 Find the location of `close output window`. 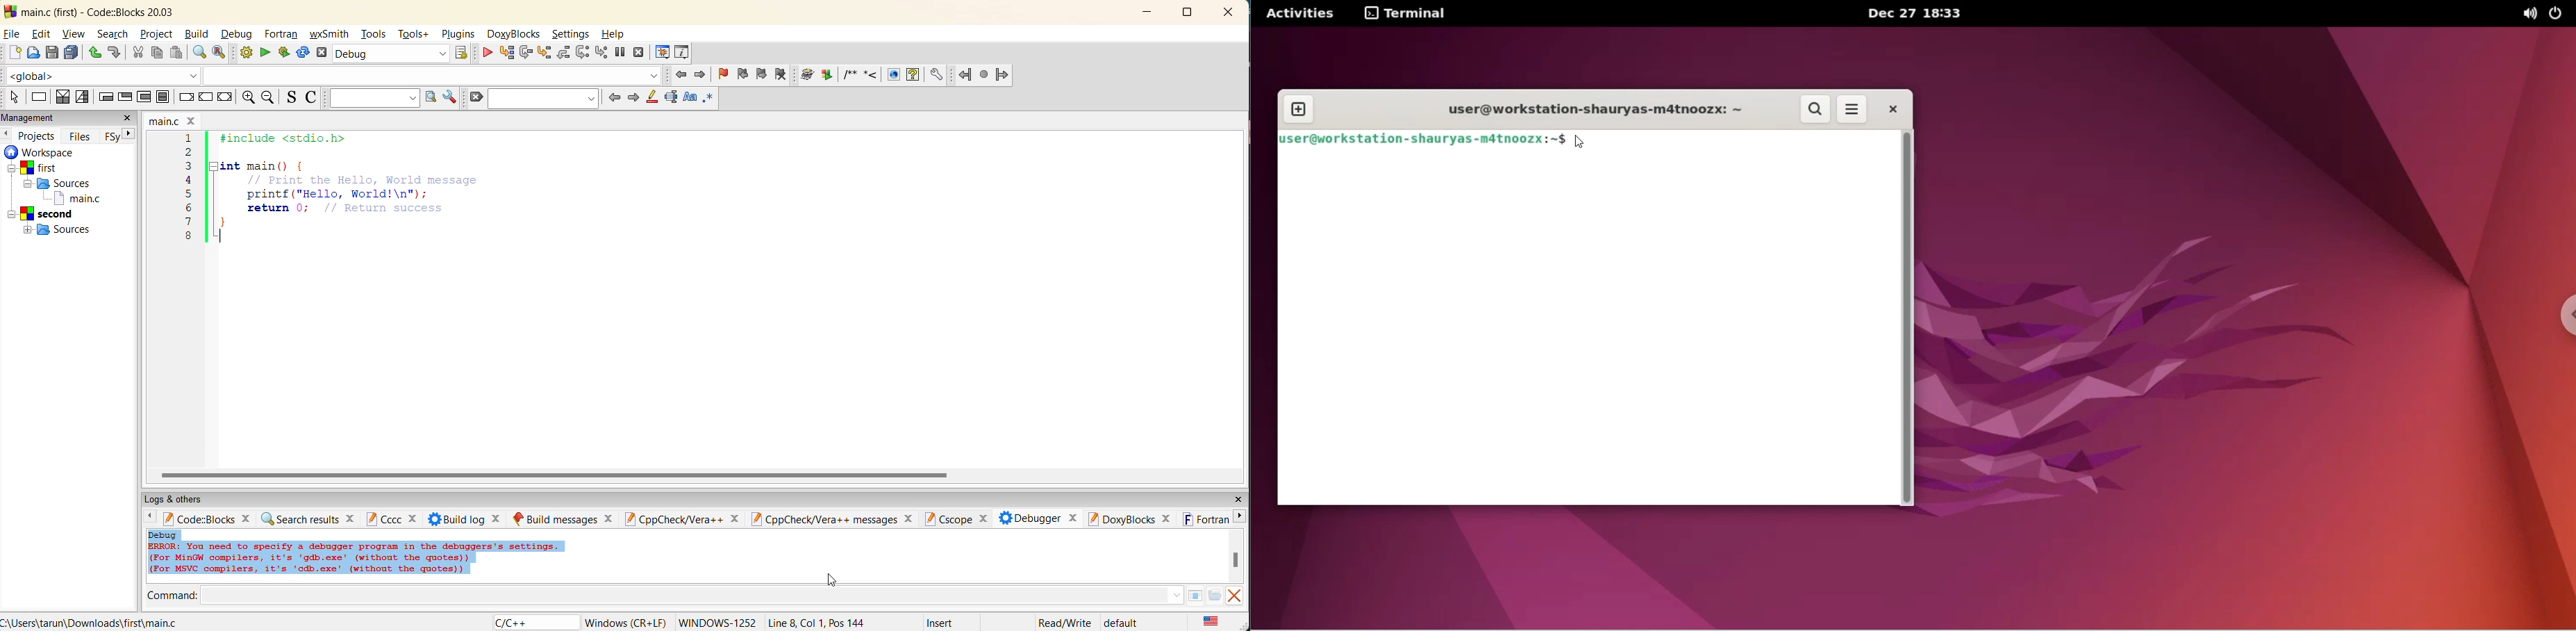

close output window is located at coordinates (1237, 596).